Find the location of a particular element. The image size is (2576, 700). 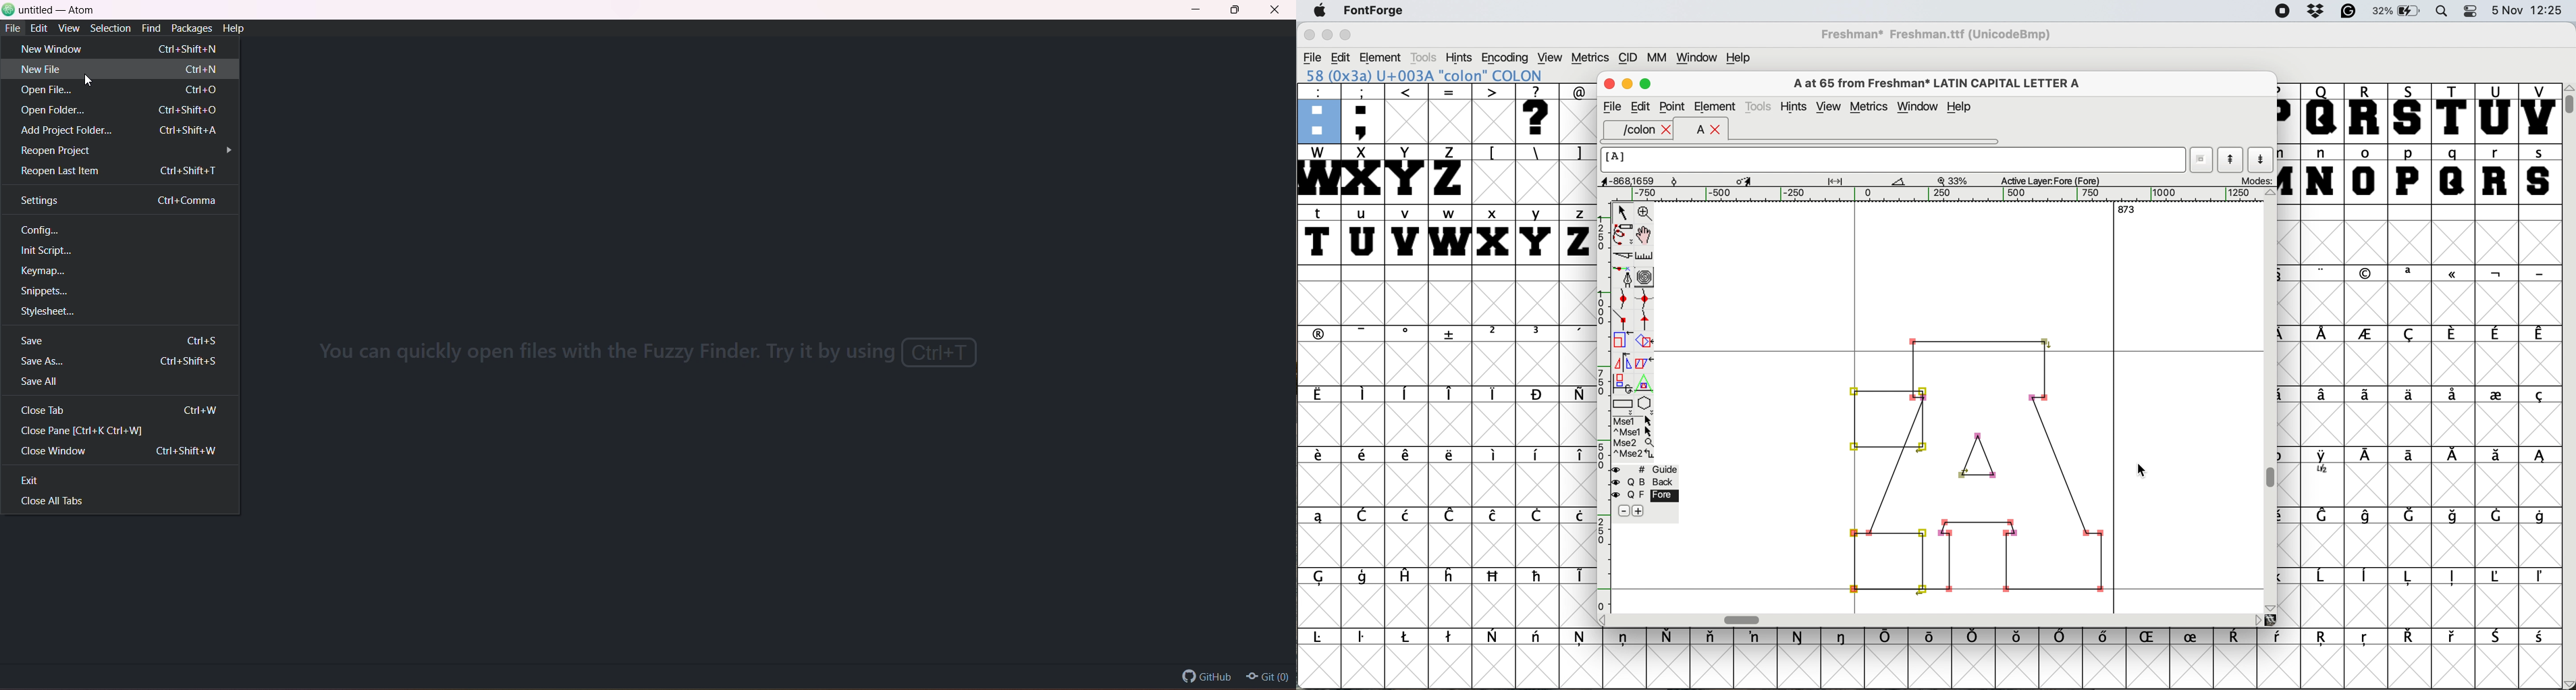

Y is located at coordinates (1407, 174).